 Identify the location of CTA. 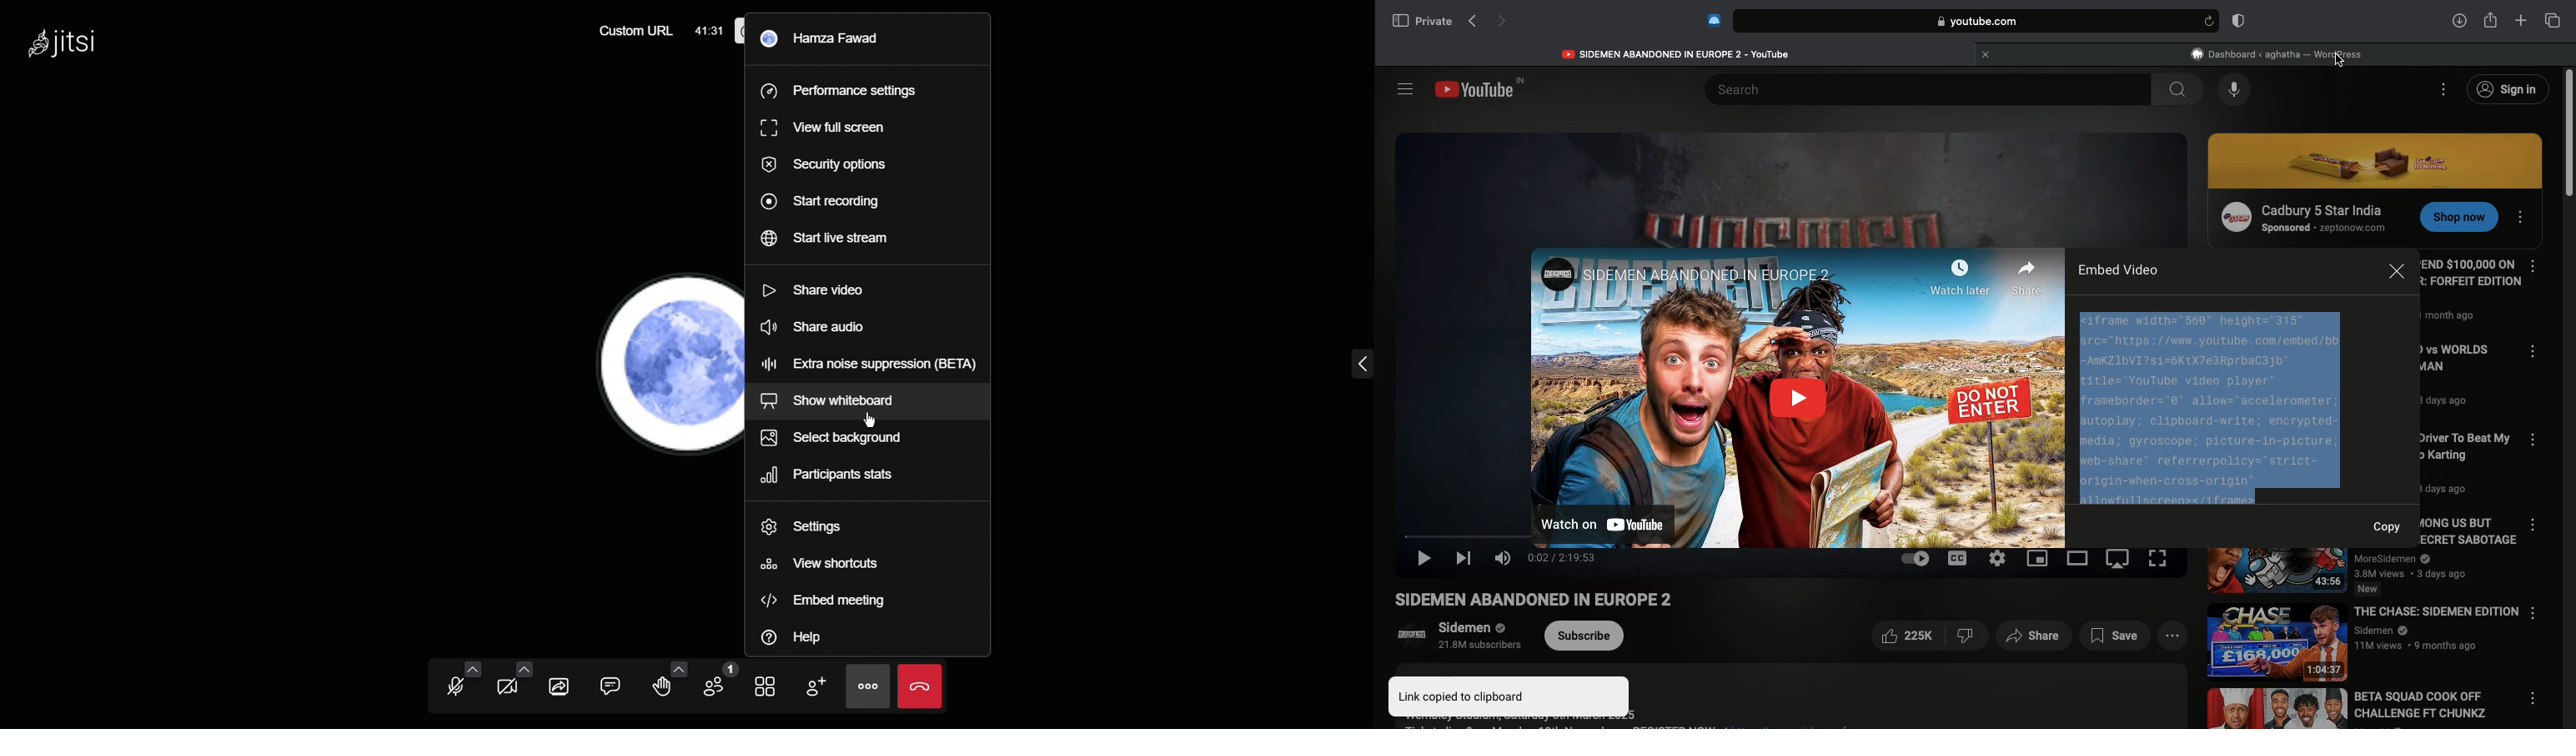
(2453, 219).